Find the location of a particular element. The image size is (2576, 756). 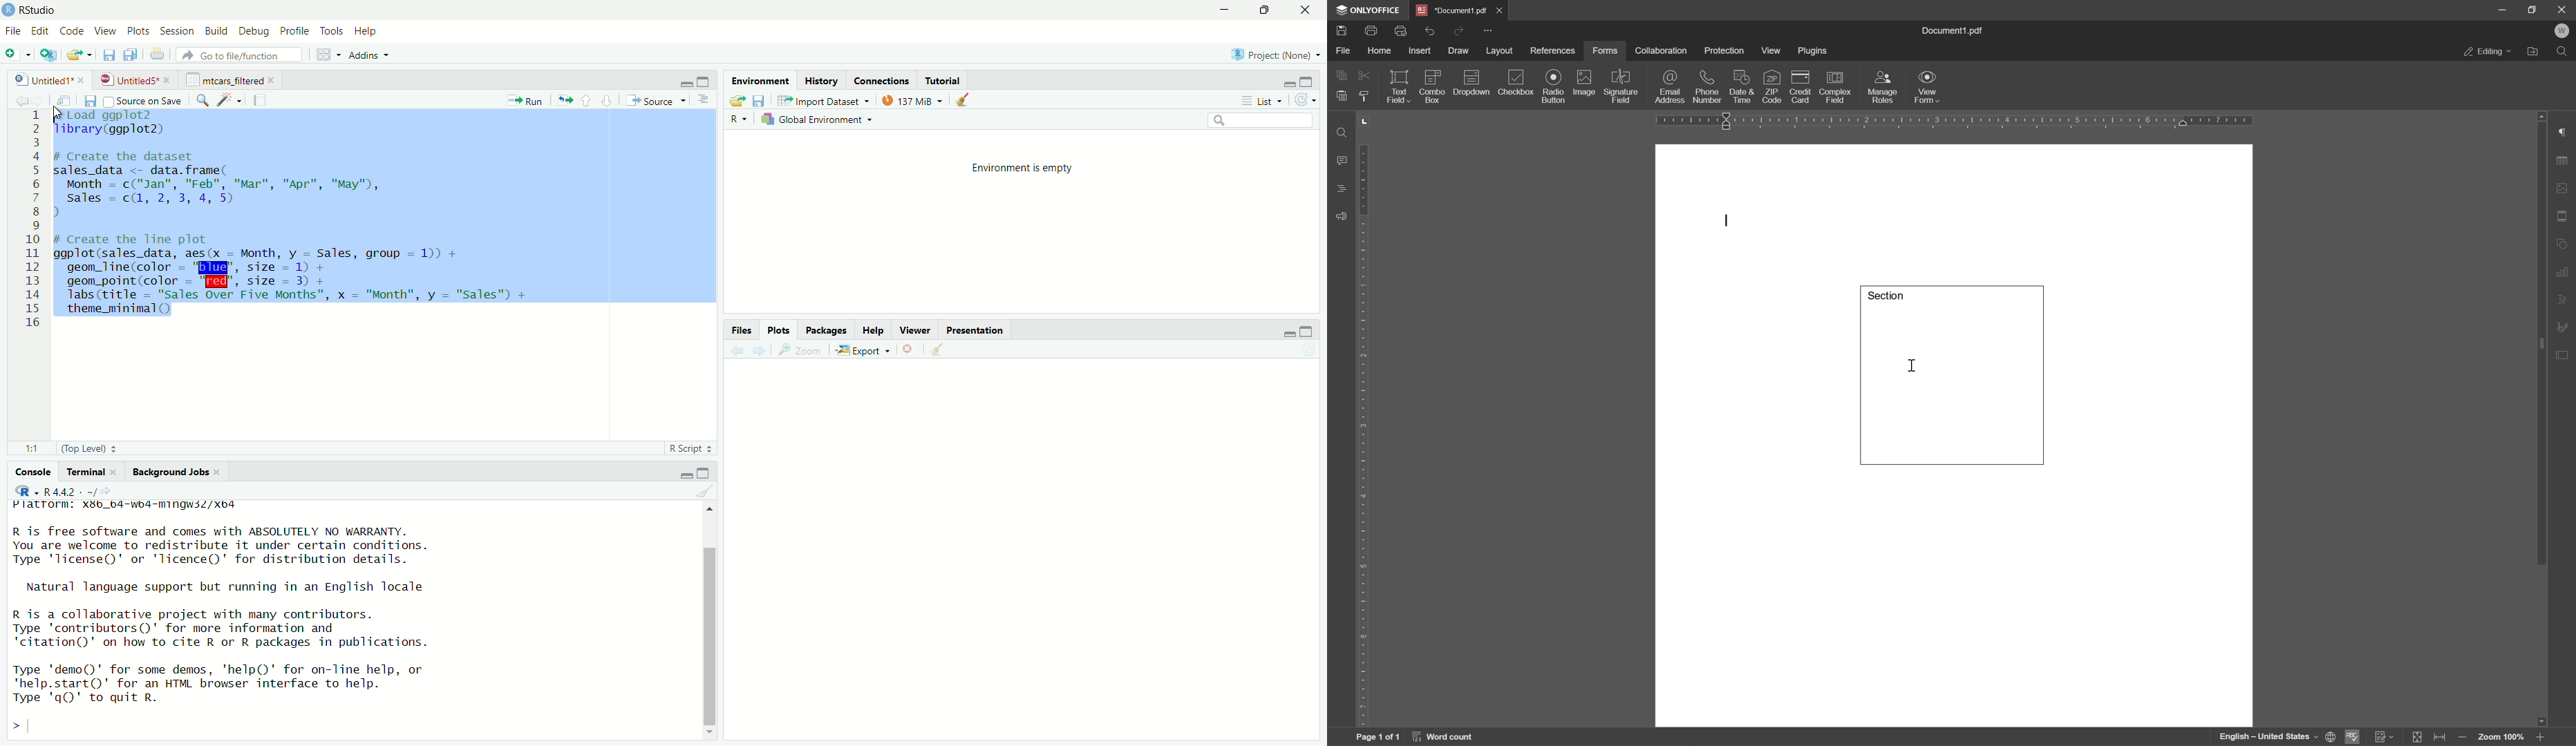

Find is located at coordinates (2565, 54).